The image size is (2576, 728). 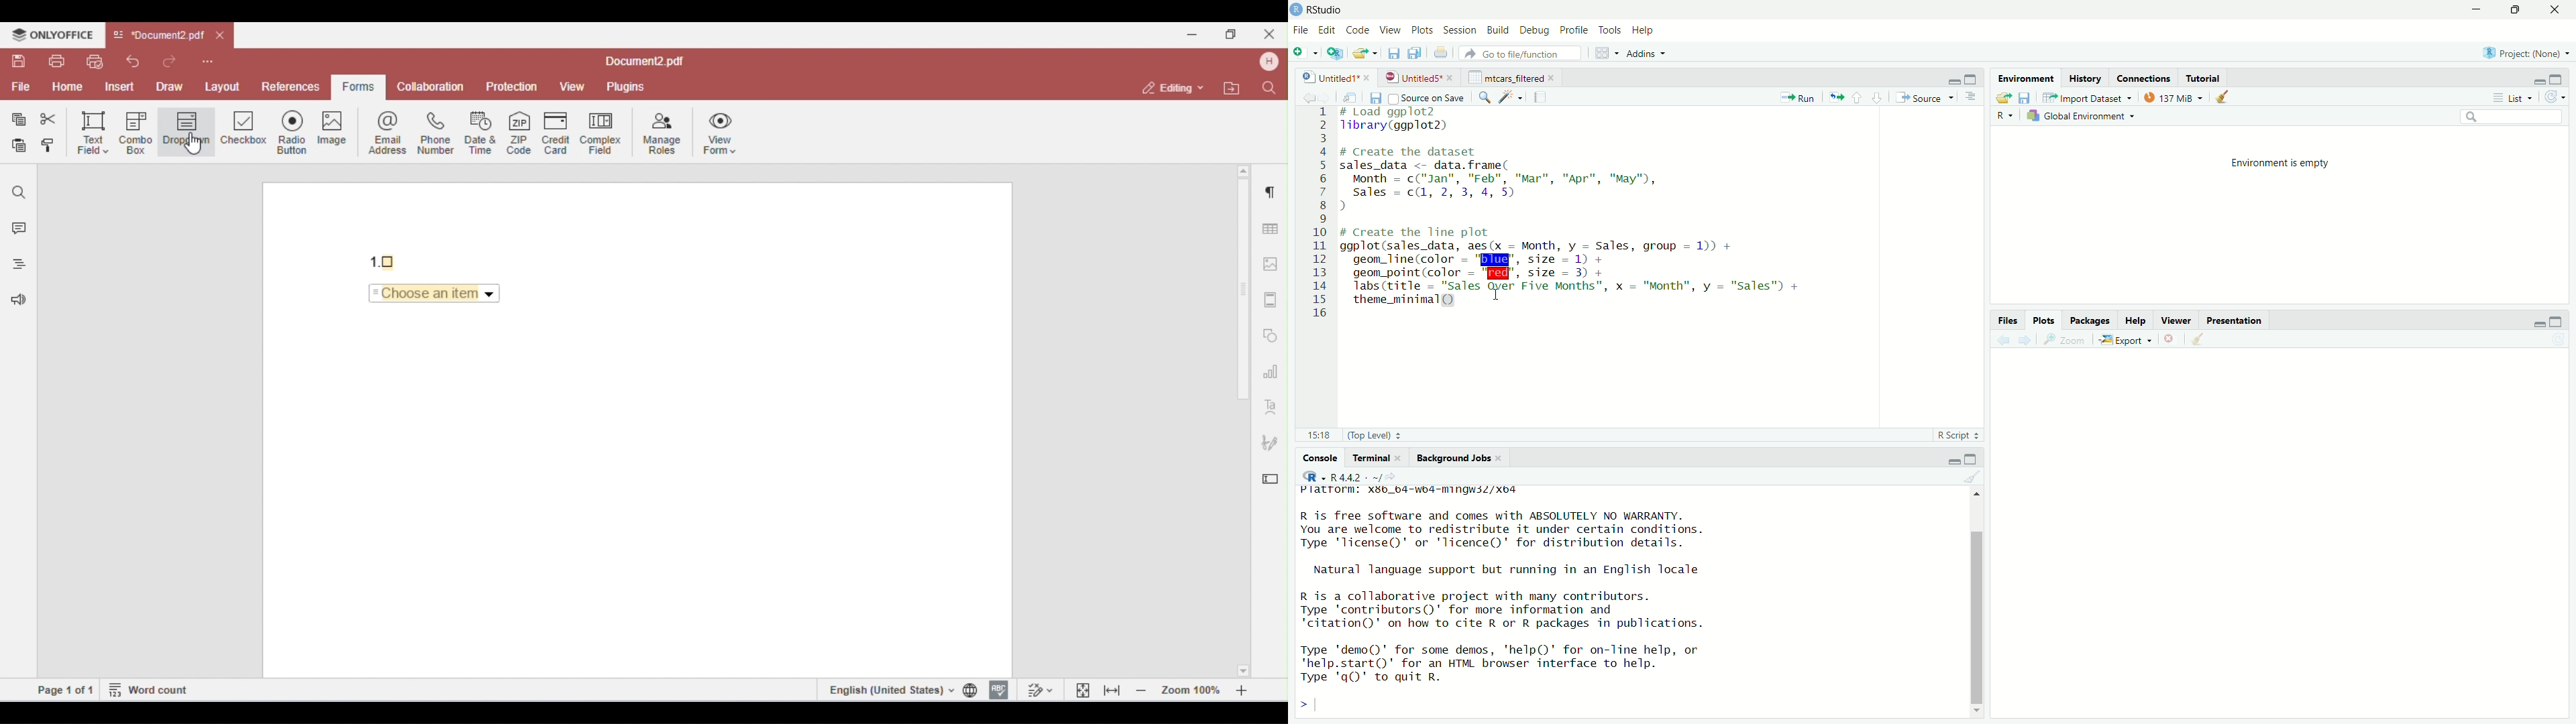 What do you see at coordinates (1976, 617) in the screenshot?
I see `scroll bar` at bounding box center [1976, 617].